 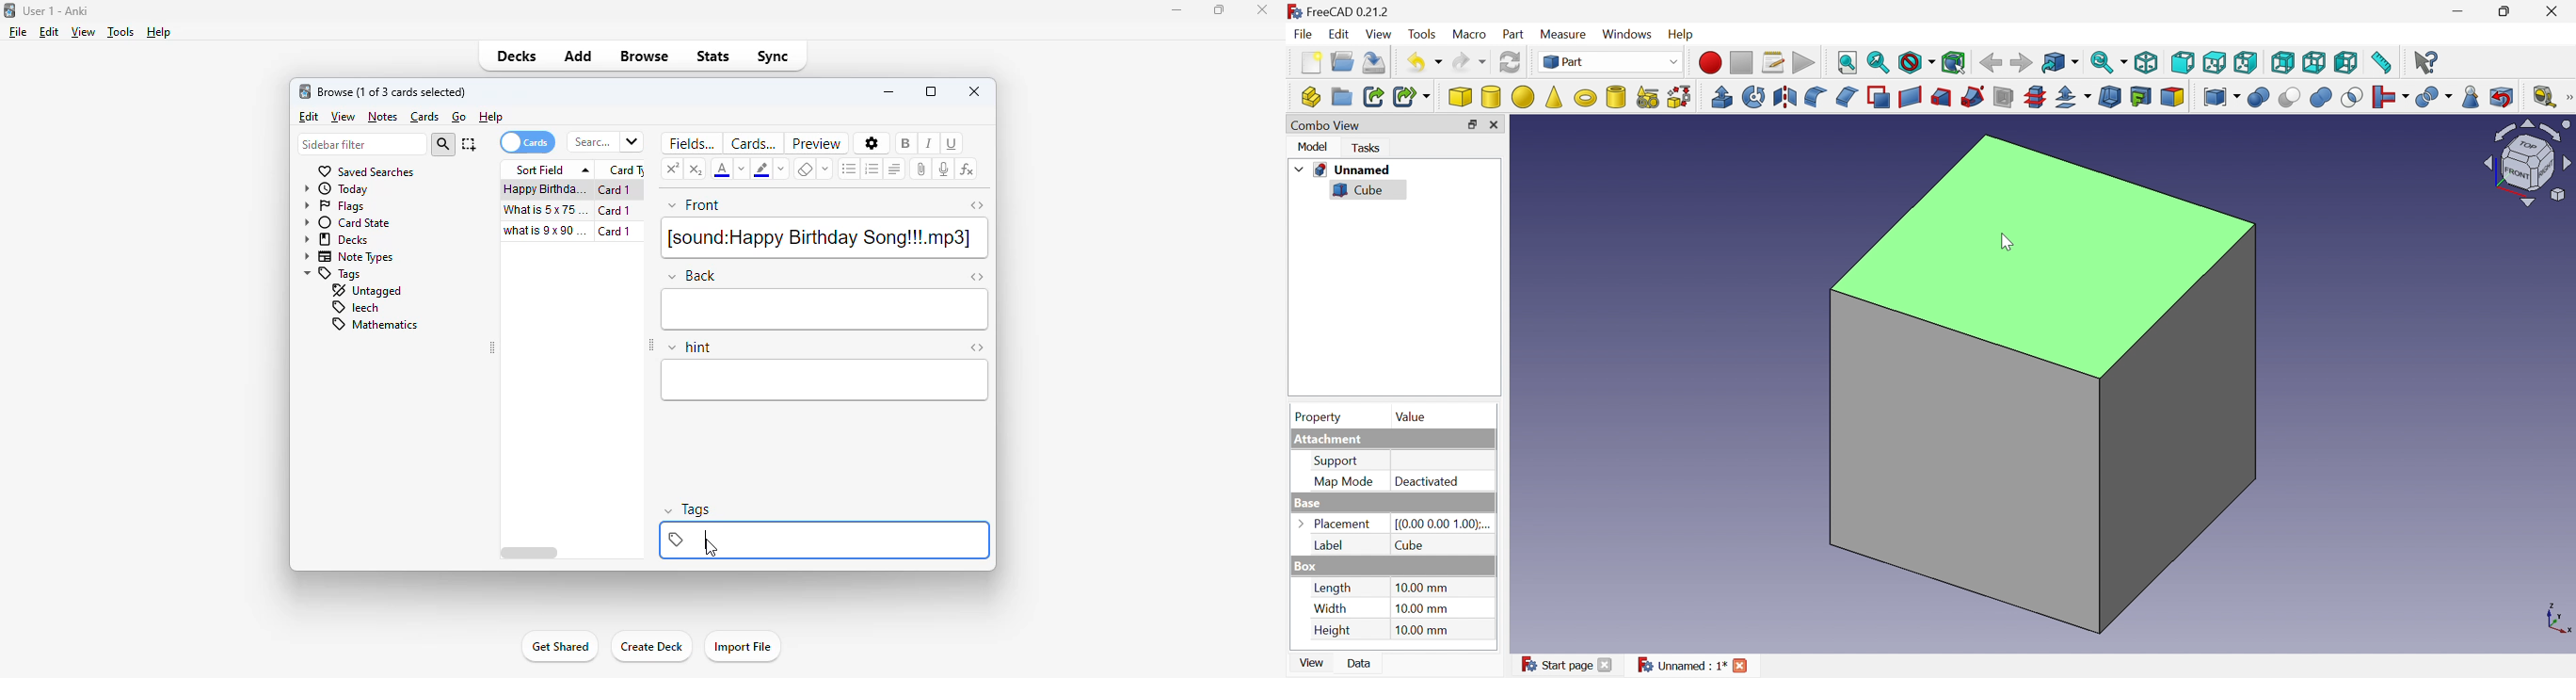 What do you see at coordinates (1955, 61) in the screenshot?
I see `Bounding box` at bounding box center [1955, 61].